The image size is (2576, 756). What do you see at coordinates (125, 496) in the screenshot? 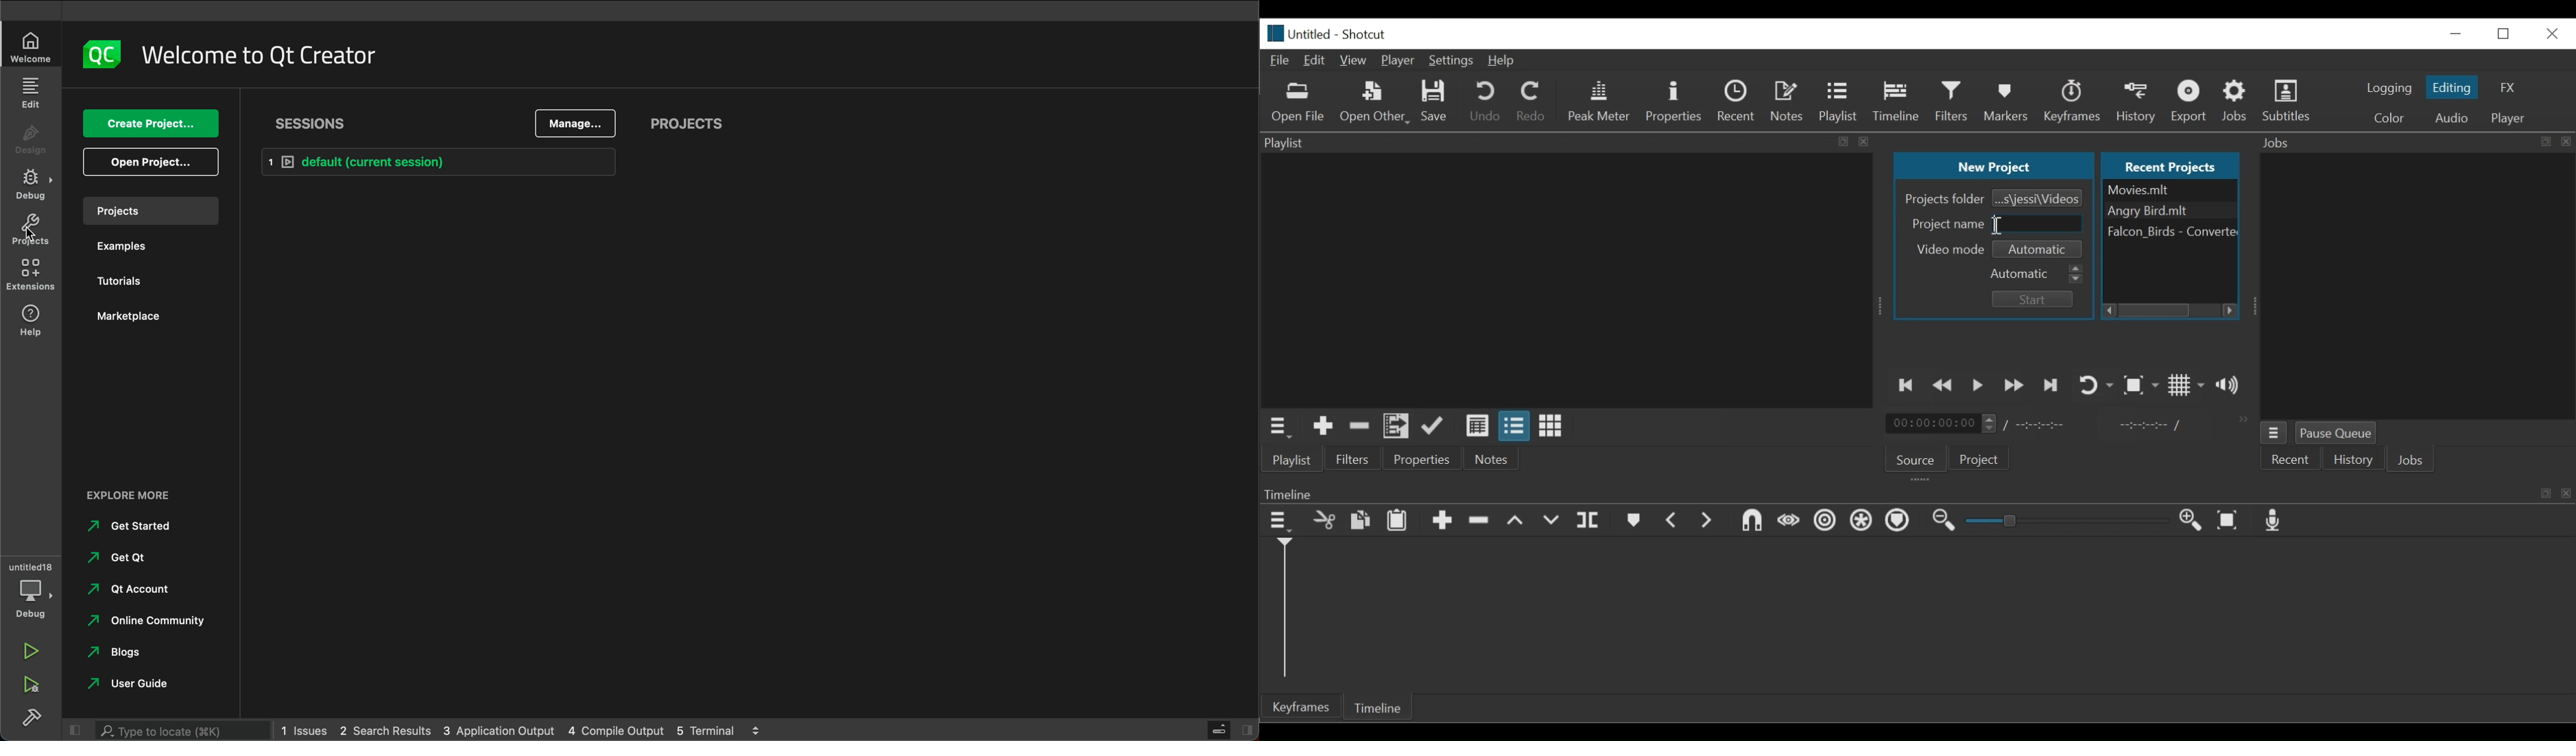
I see `explore more` at bounding box center [125, 496].